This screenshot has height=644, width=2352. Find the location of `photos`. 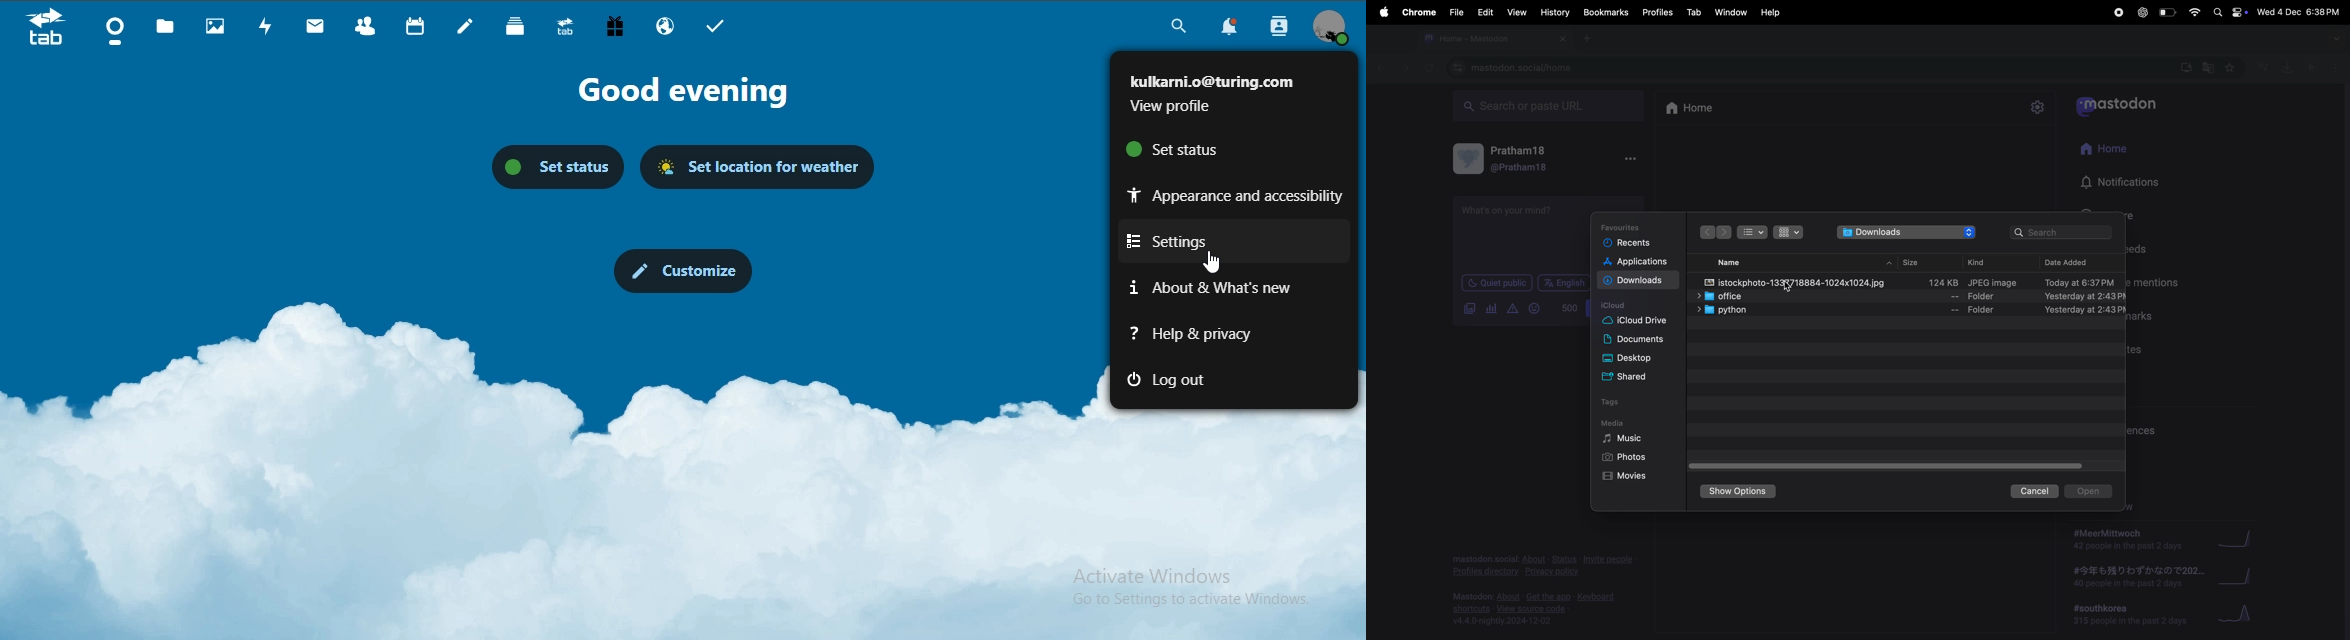

photos is located at coordinates (218, 27).